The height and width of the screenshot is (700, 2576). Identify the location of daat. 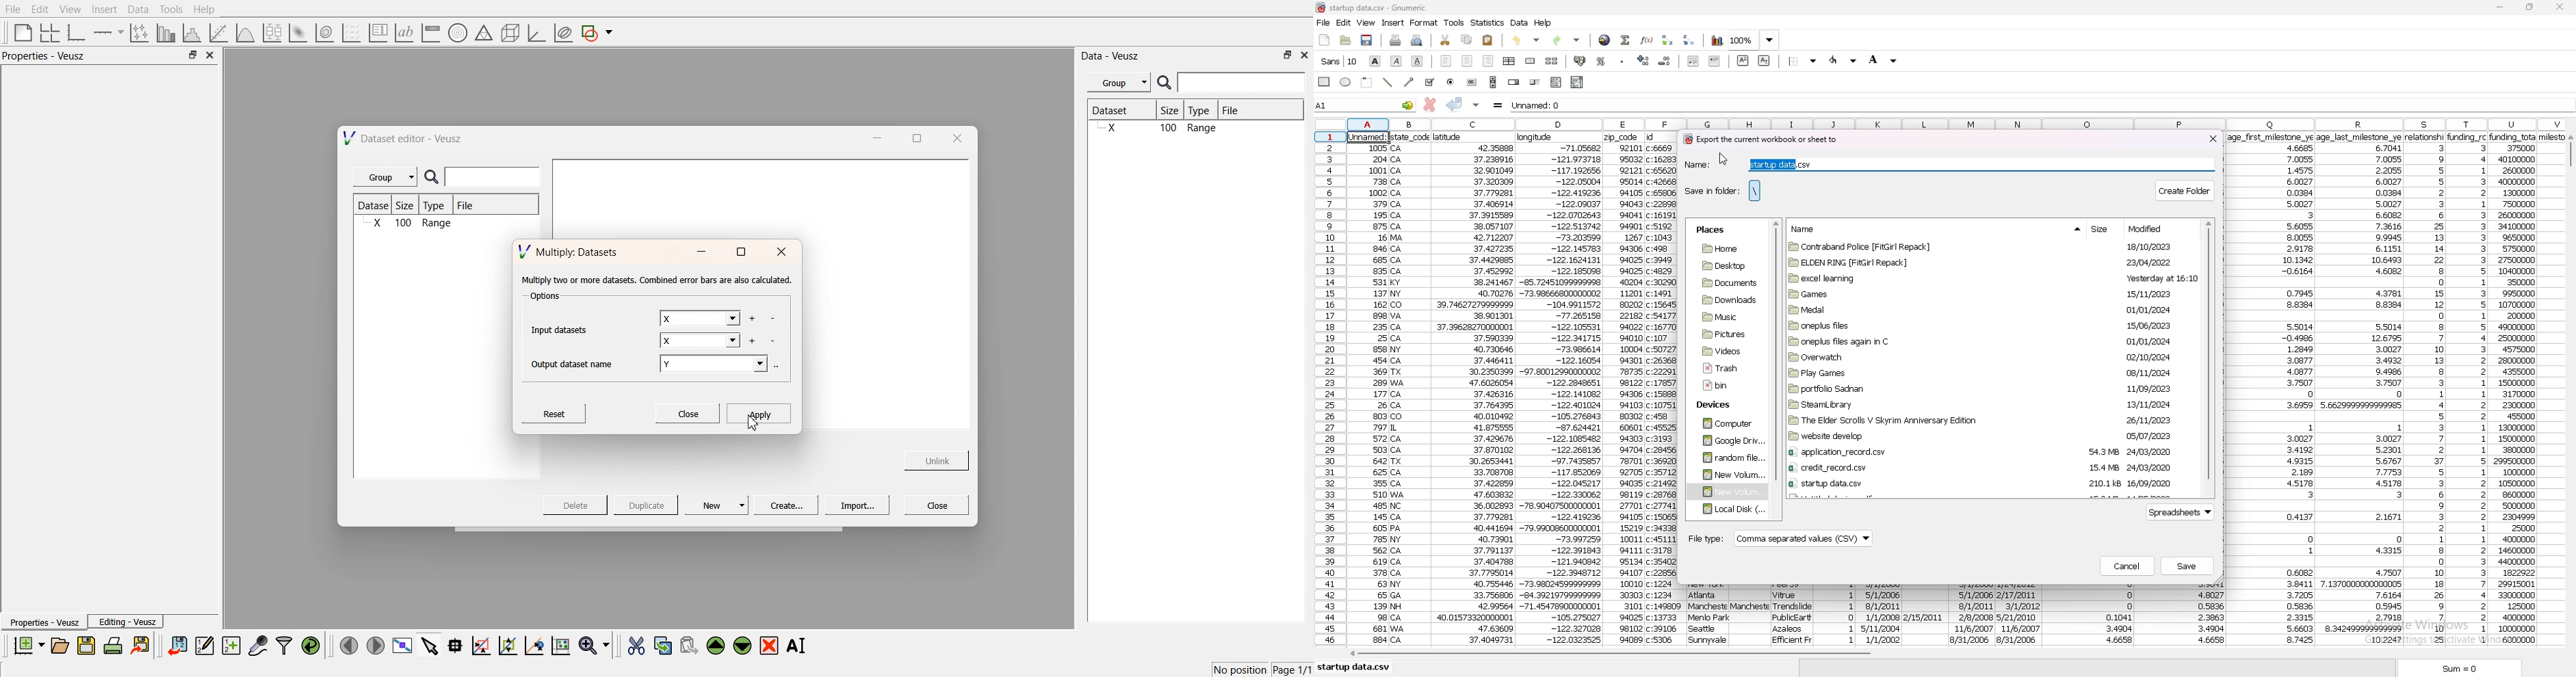
(1662, 388).